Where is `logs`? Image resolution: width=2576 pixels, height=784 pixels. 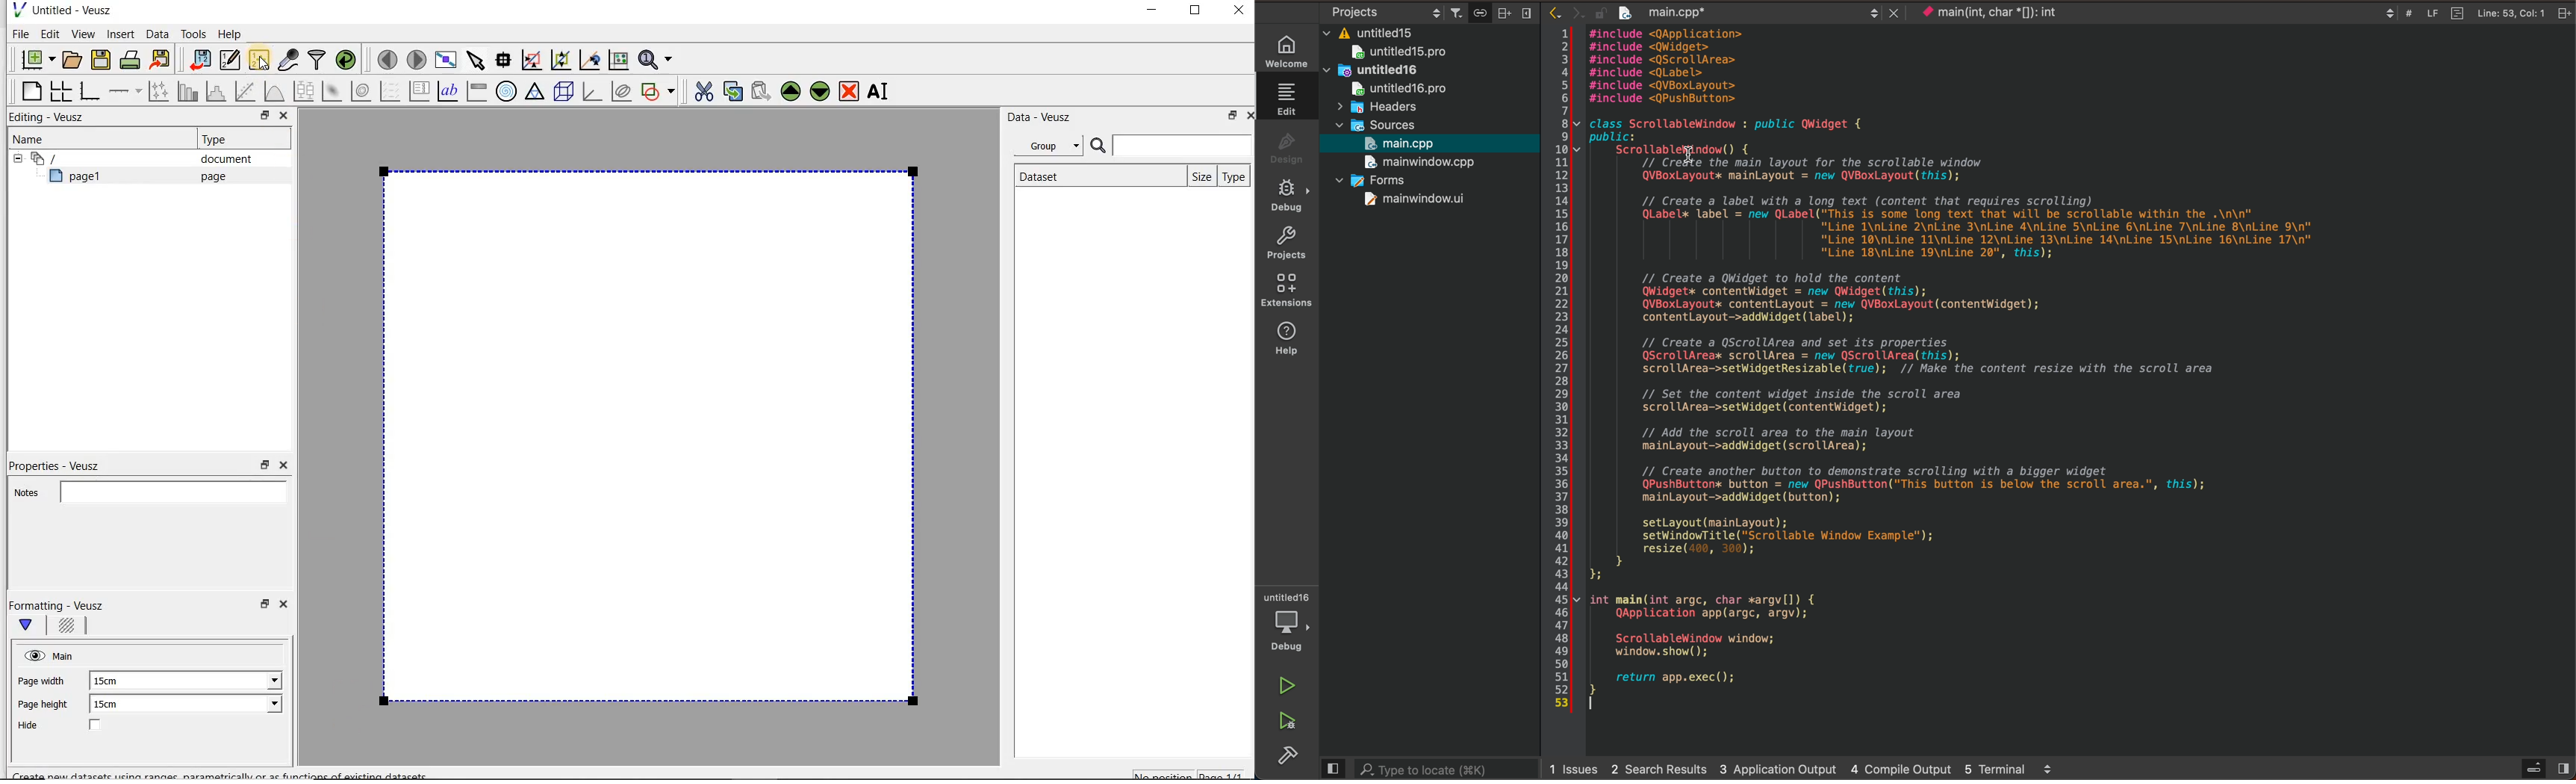
logs is located at coordinates (1813, 767).